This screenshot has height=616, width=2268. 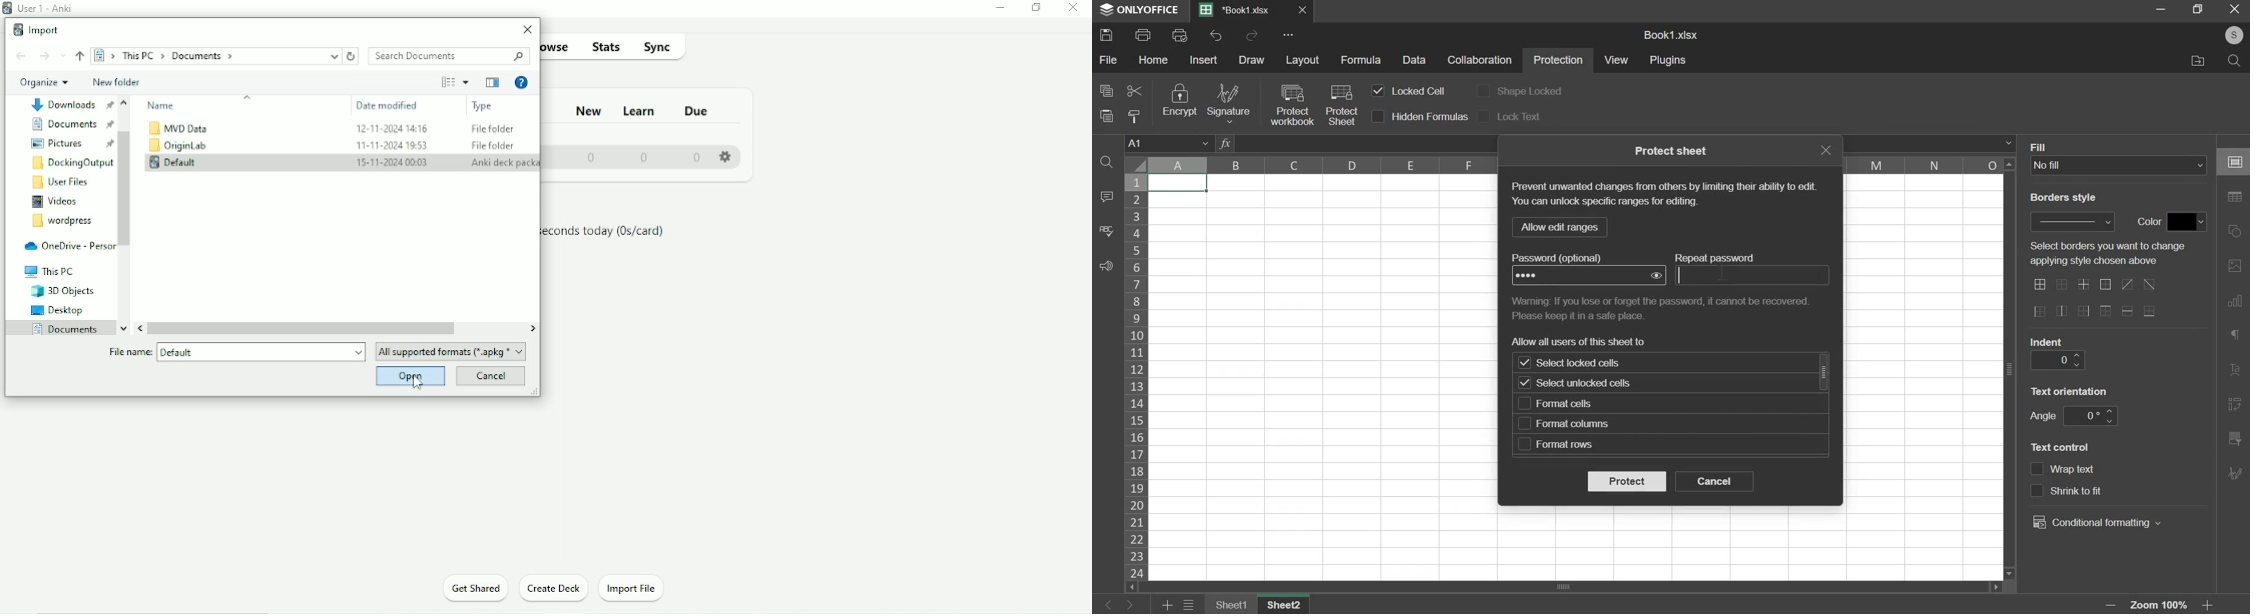 What do you see at coordinates (73, 105) in the screenshot?
I see `Document` at bounding box center [73, 105].